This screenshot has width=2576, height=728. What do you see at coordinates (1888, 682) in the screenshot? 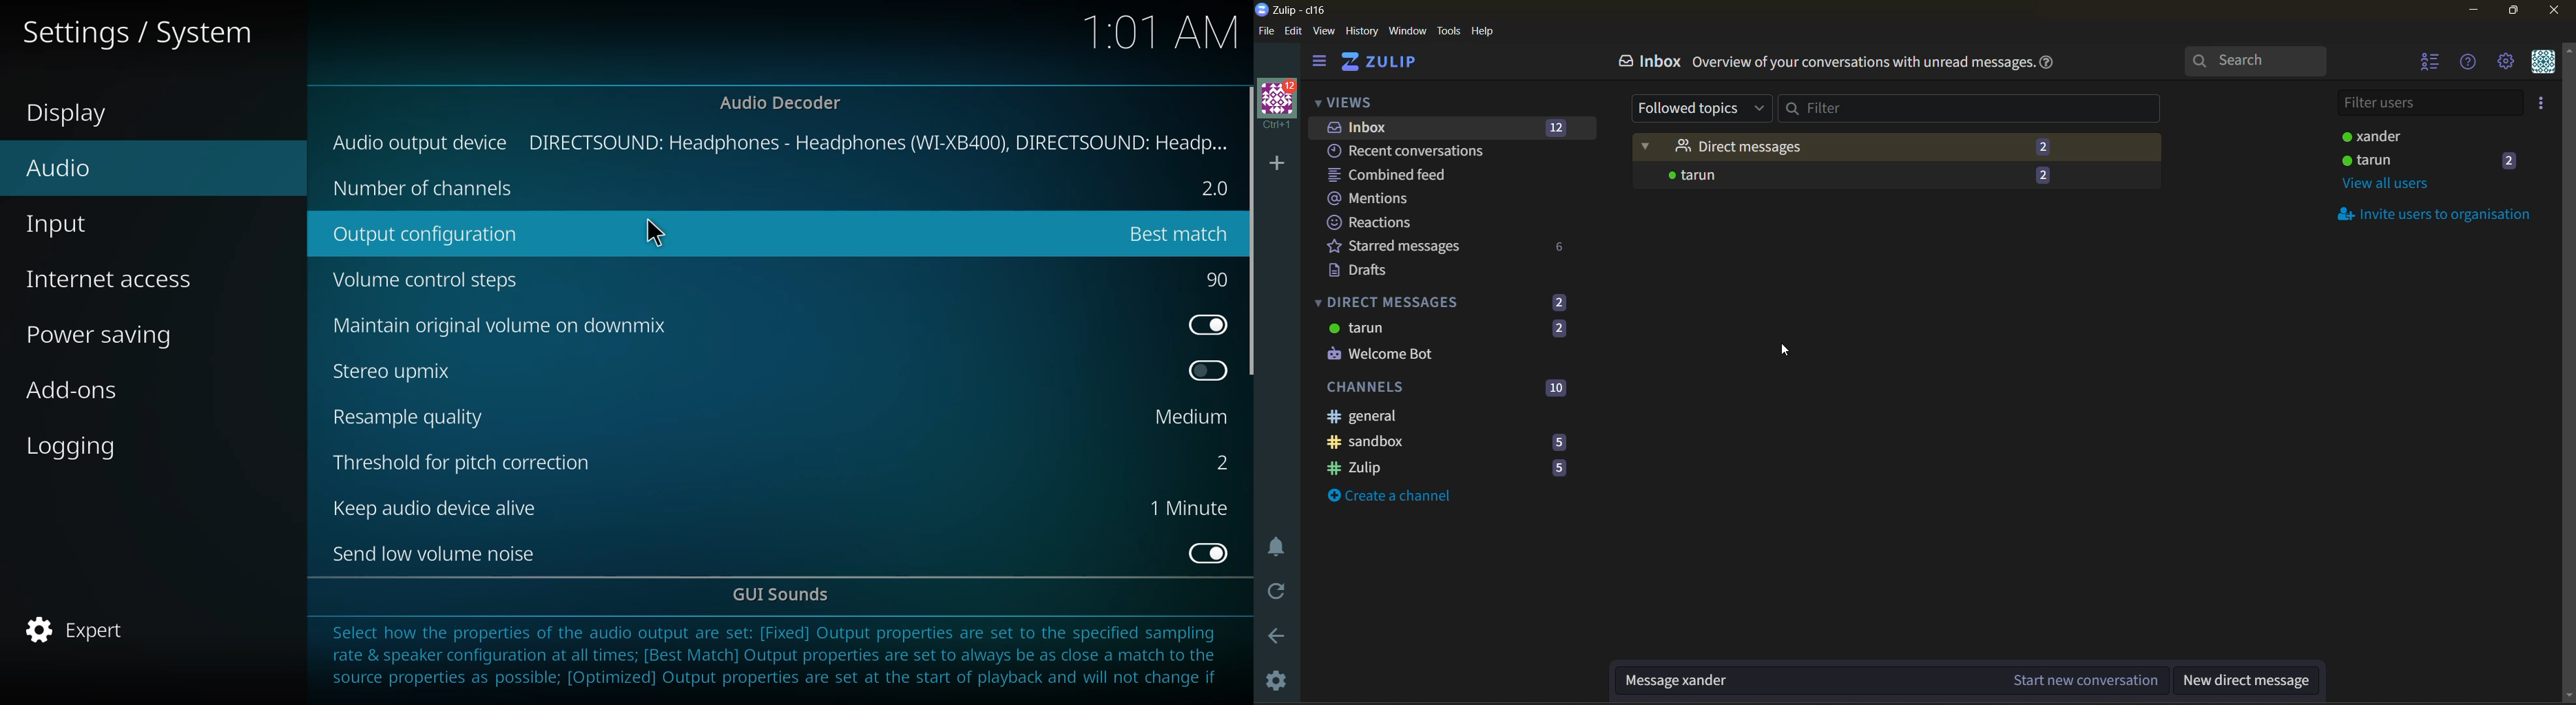
I see `Message xander (Start new conversation)` at bounding box center [1888, 682].